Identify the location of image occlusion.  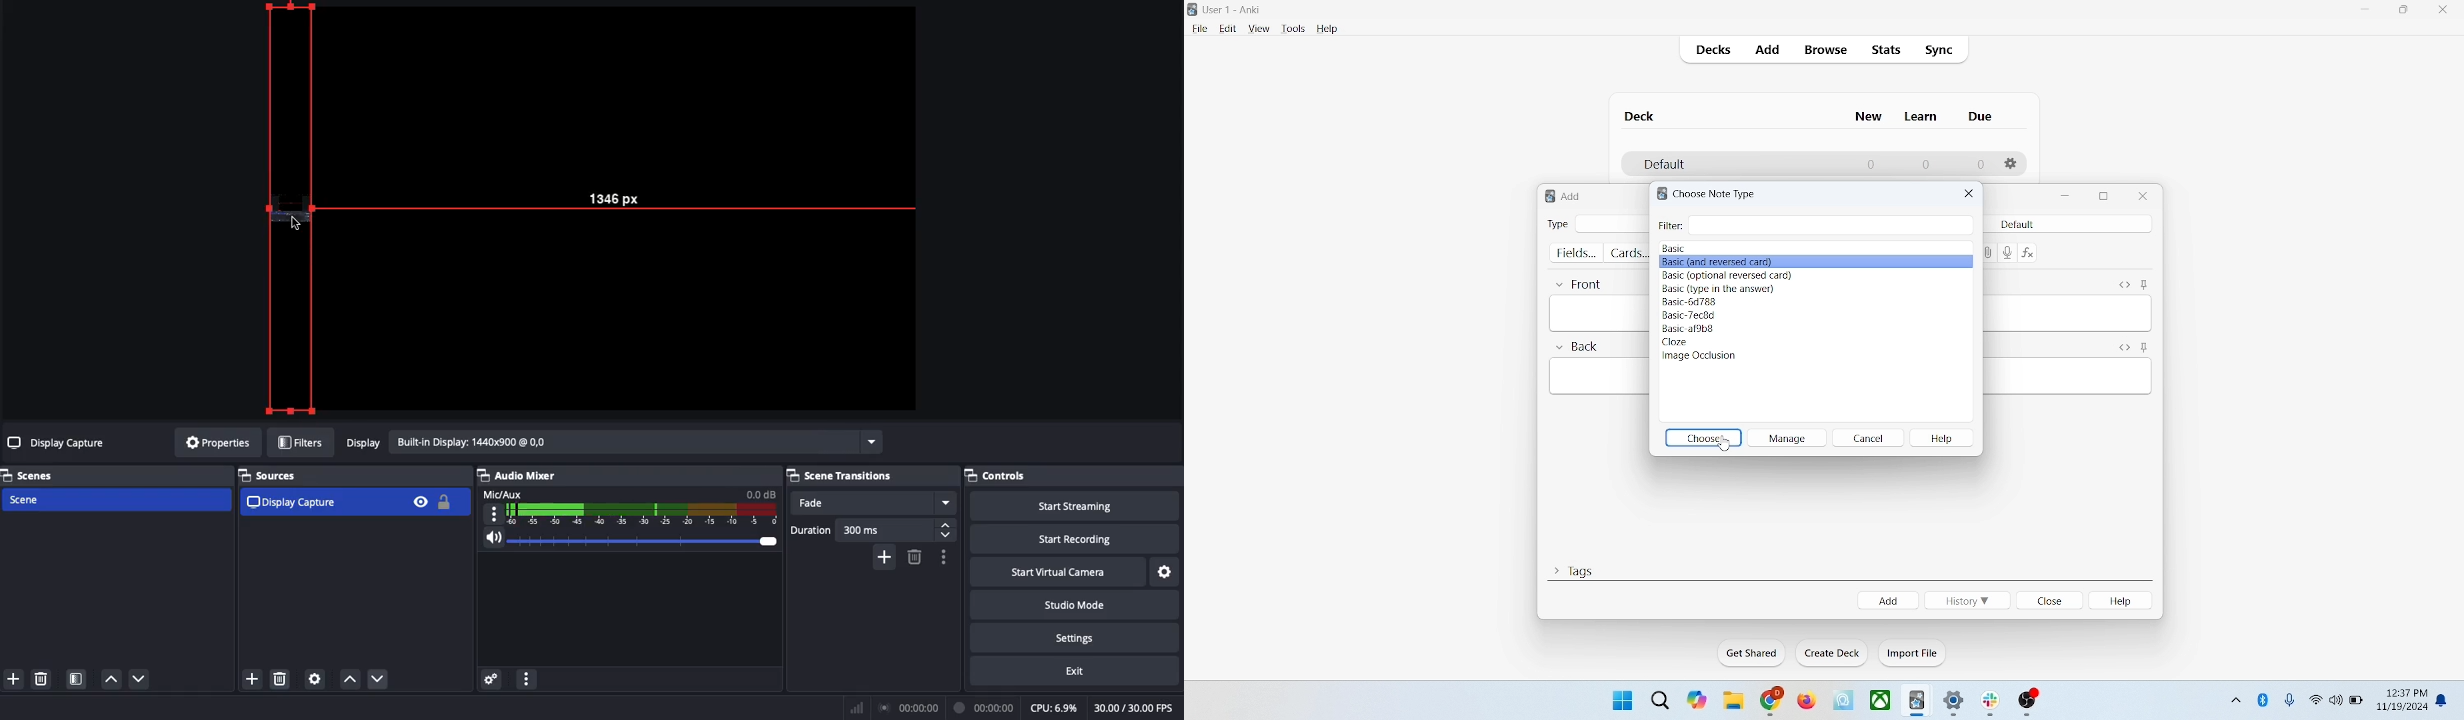
(1708, 360).